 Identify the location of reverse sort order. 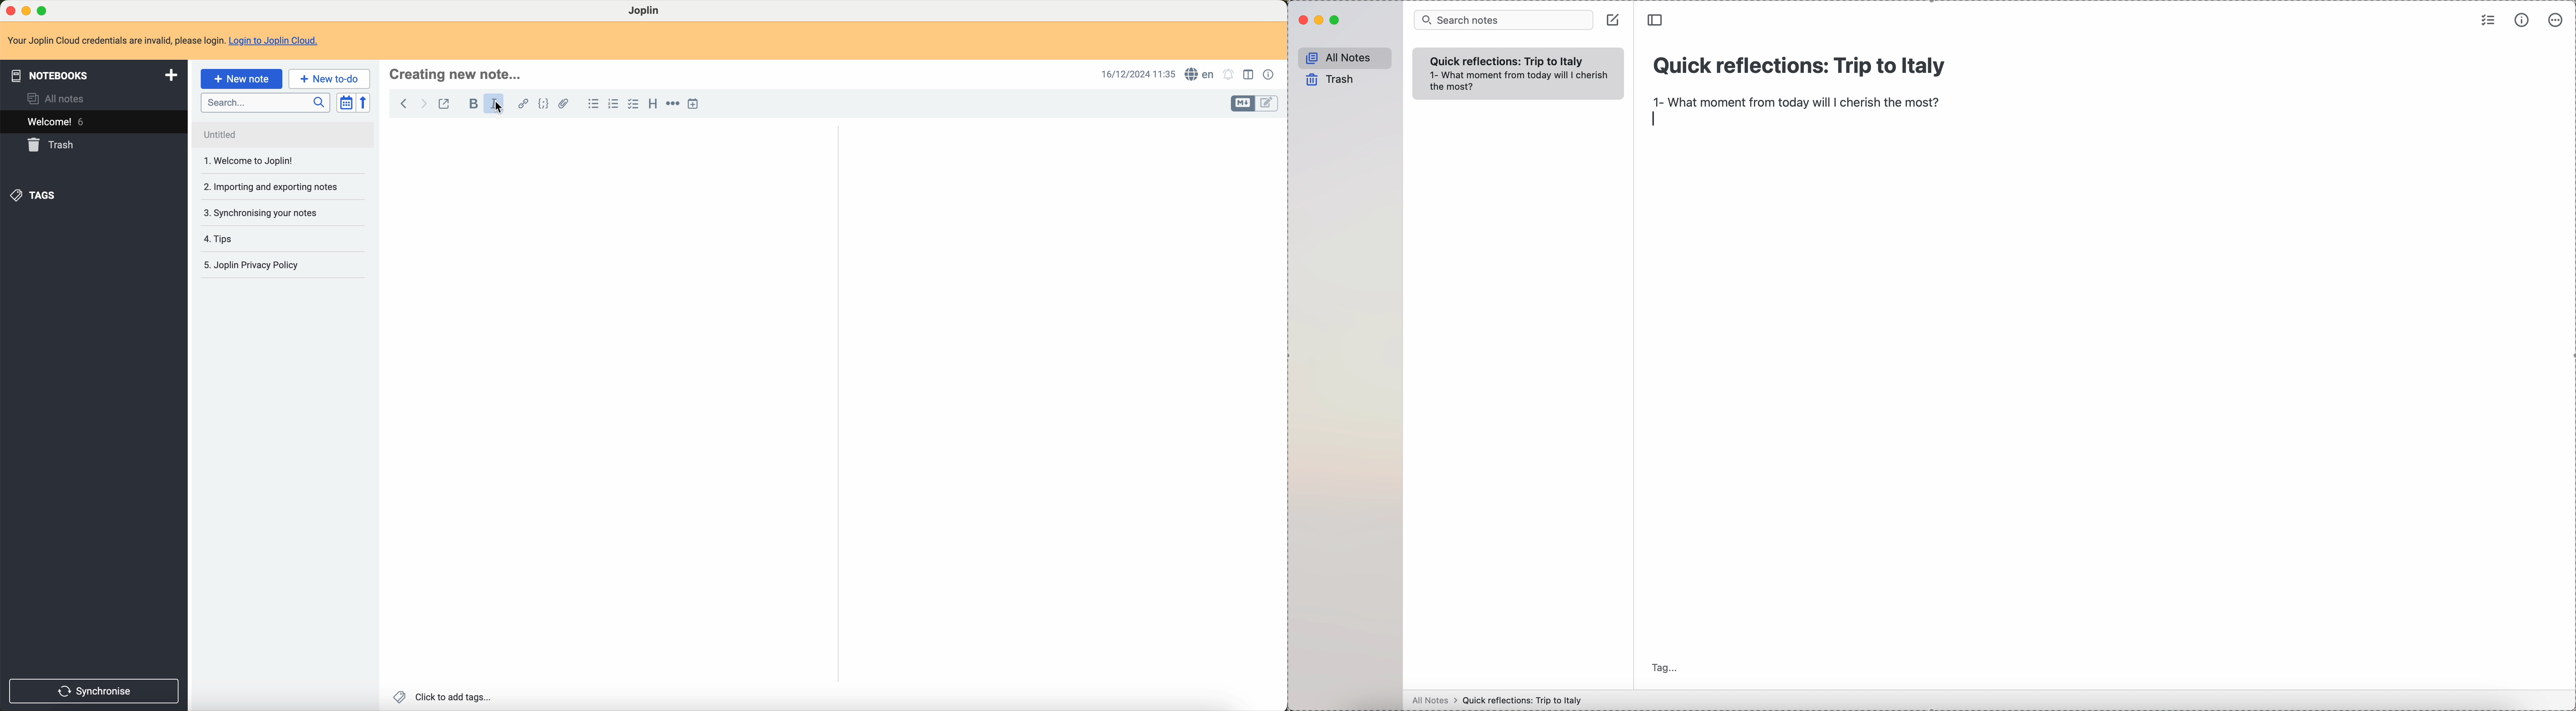
(364, 103).